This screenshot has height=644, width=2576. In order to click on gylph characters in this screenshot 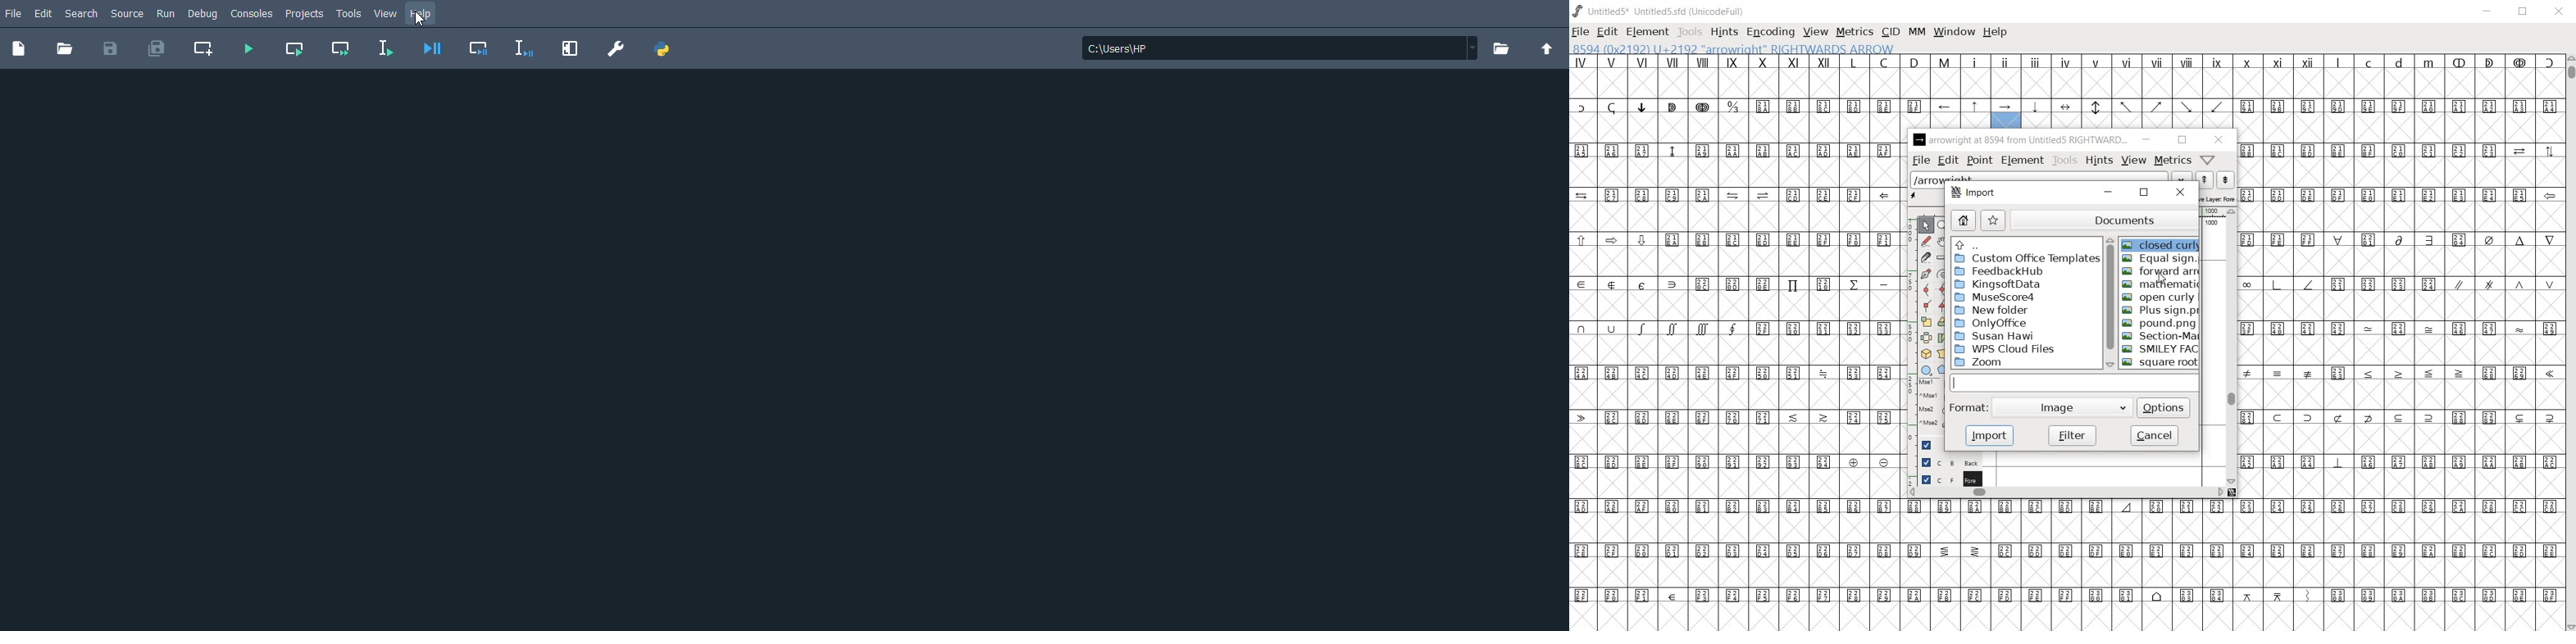, I will do `click(1945, 90)`.